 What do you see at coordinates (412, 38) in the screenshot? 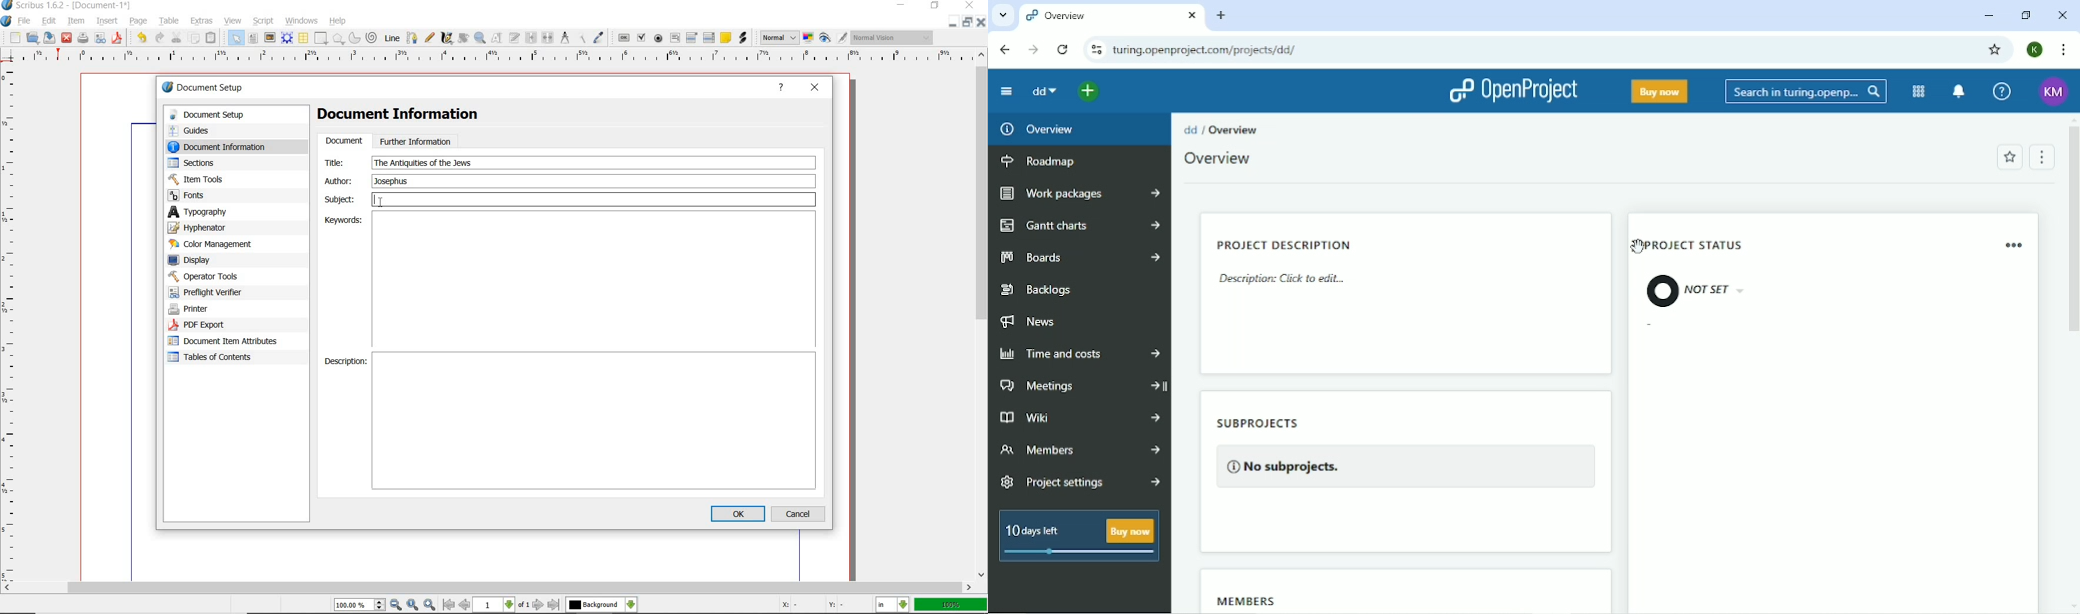
I see `Bezier curve` at bounding box center [412, 38].